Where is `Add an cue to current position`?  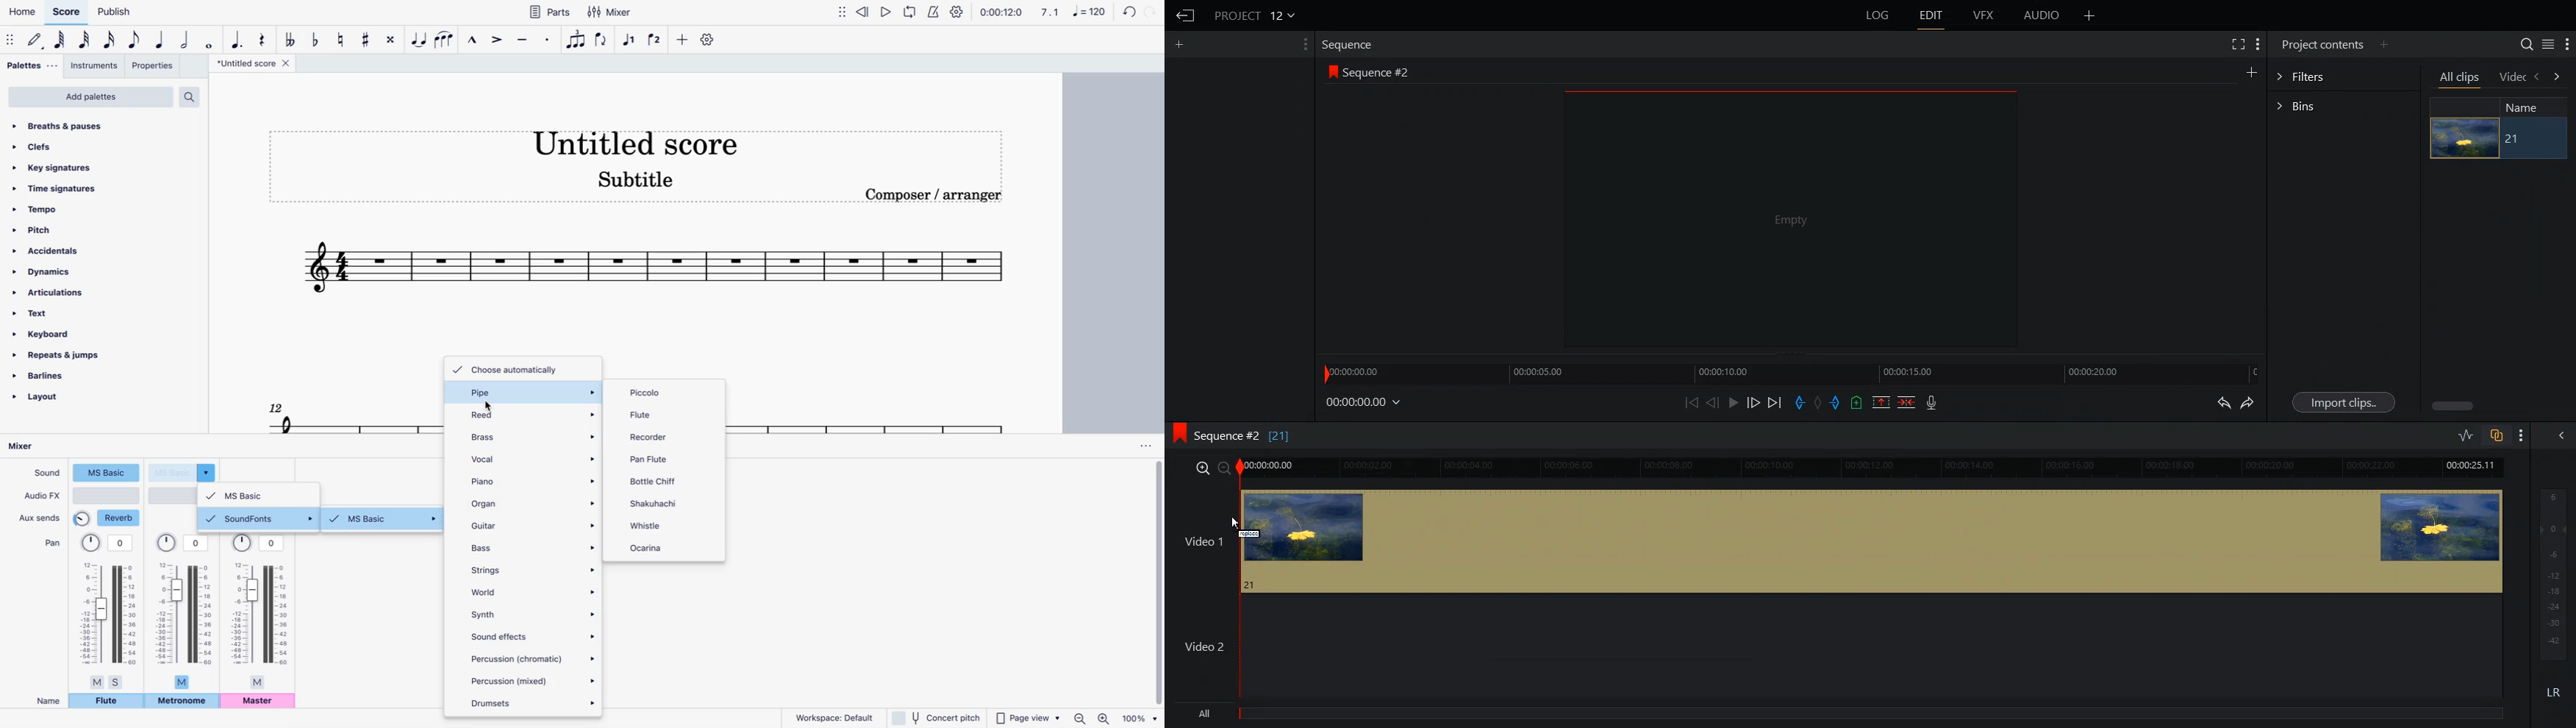 Add an cue to current position is located at coordinates (1857, 402).